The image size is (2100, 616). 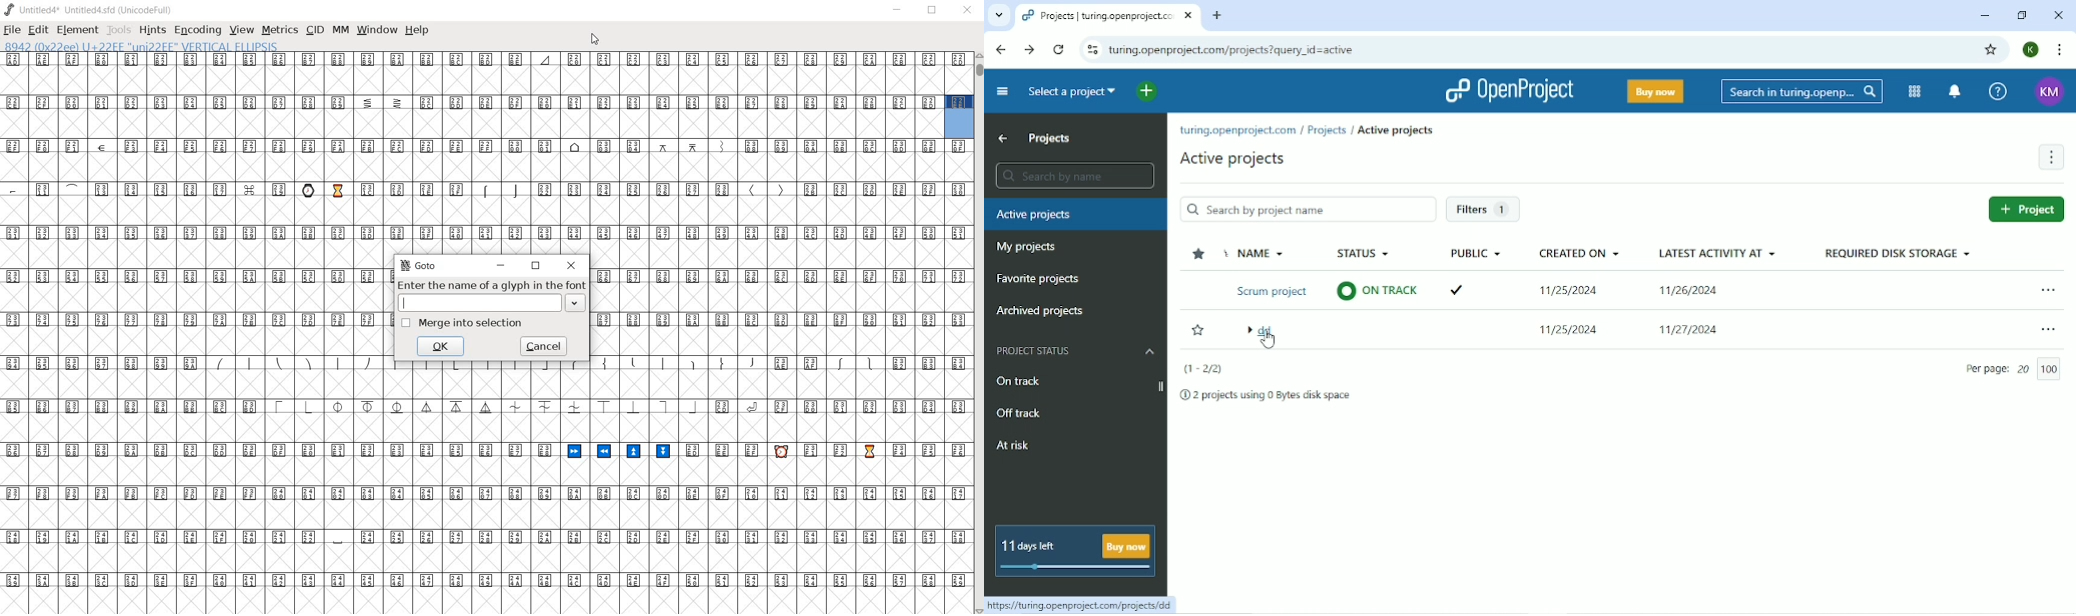 I want to click on More actions, so click(x=2047, y=331).